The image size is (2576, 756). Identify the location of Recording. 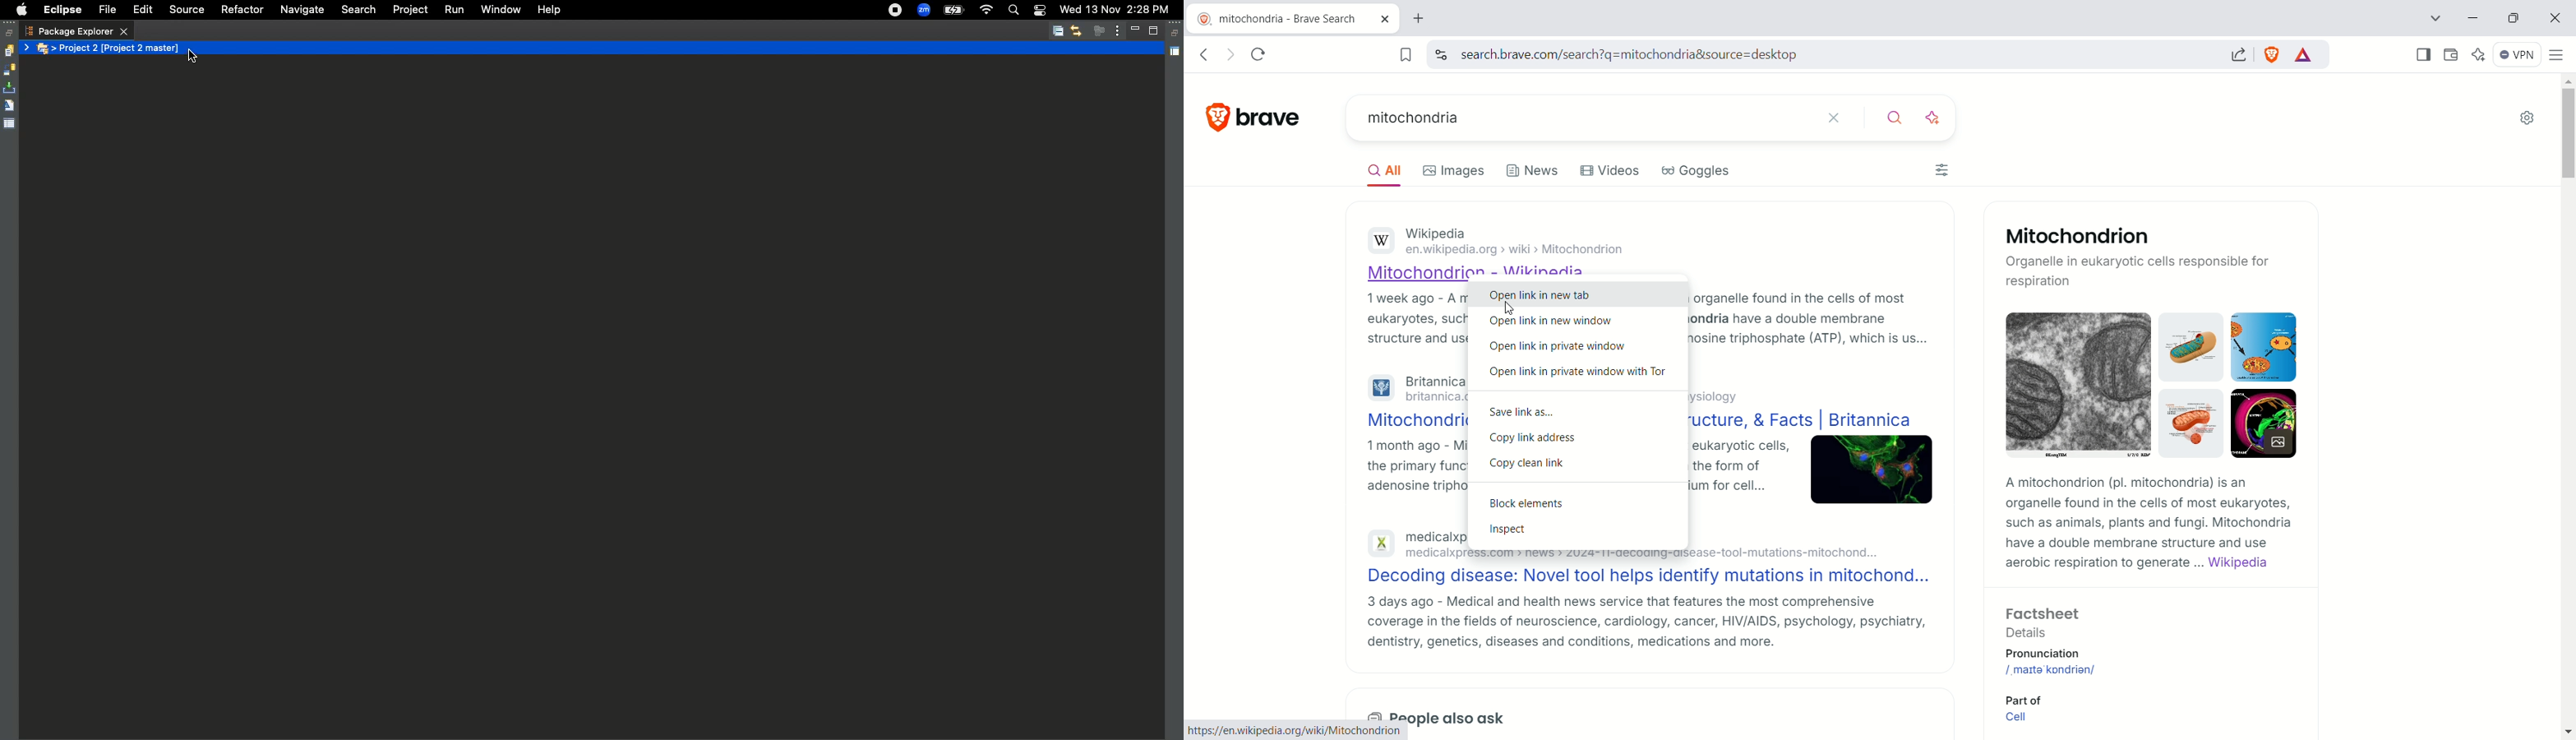
(896, 10).